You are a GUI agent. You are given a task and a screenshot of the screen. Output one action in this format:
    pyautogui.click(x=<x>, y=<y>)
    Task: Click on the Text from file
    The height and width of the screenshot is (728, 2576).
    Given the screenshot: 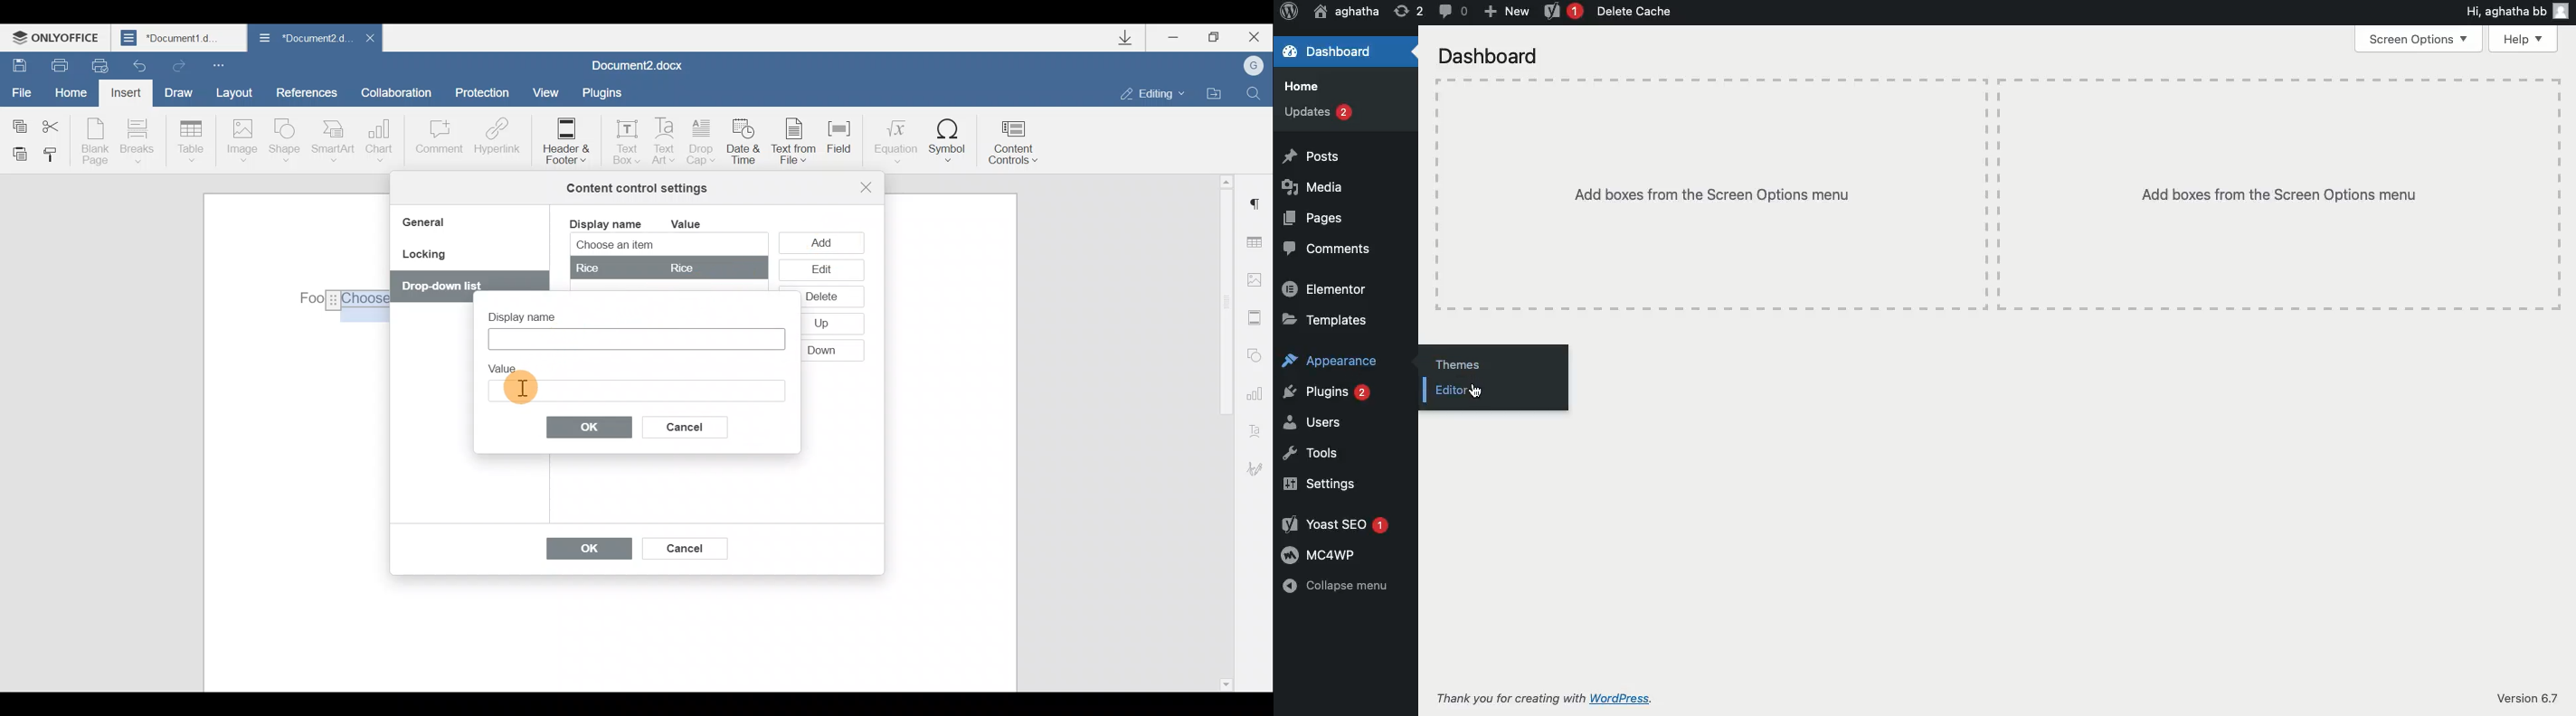 What is the action you would take?
    pyautogui.click(x=797, y=143)
    